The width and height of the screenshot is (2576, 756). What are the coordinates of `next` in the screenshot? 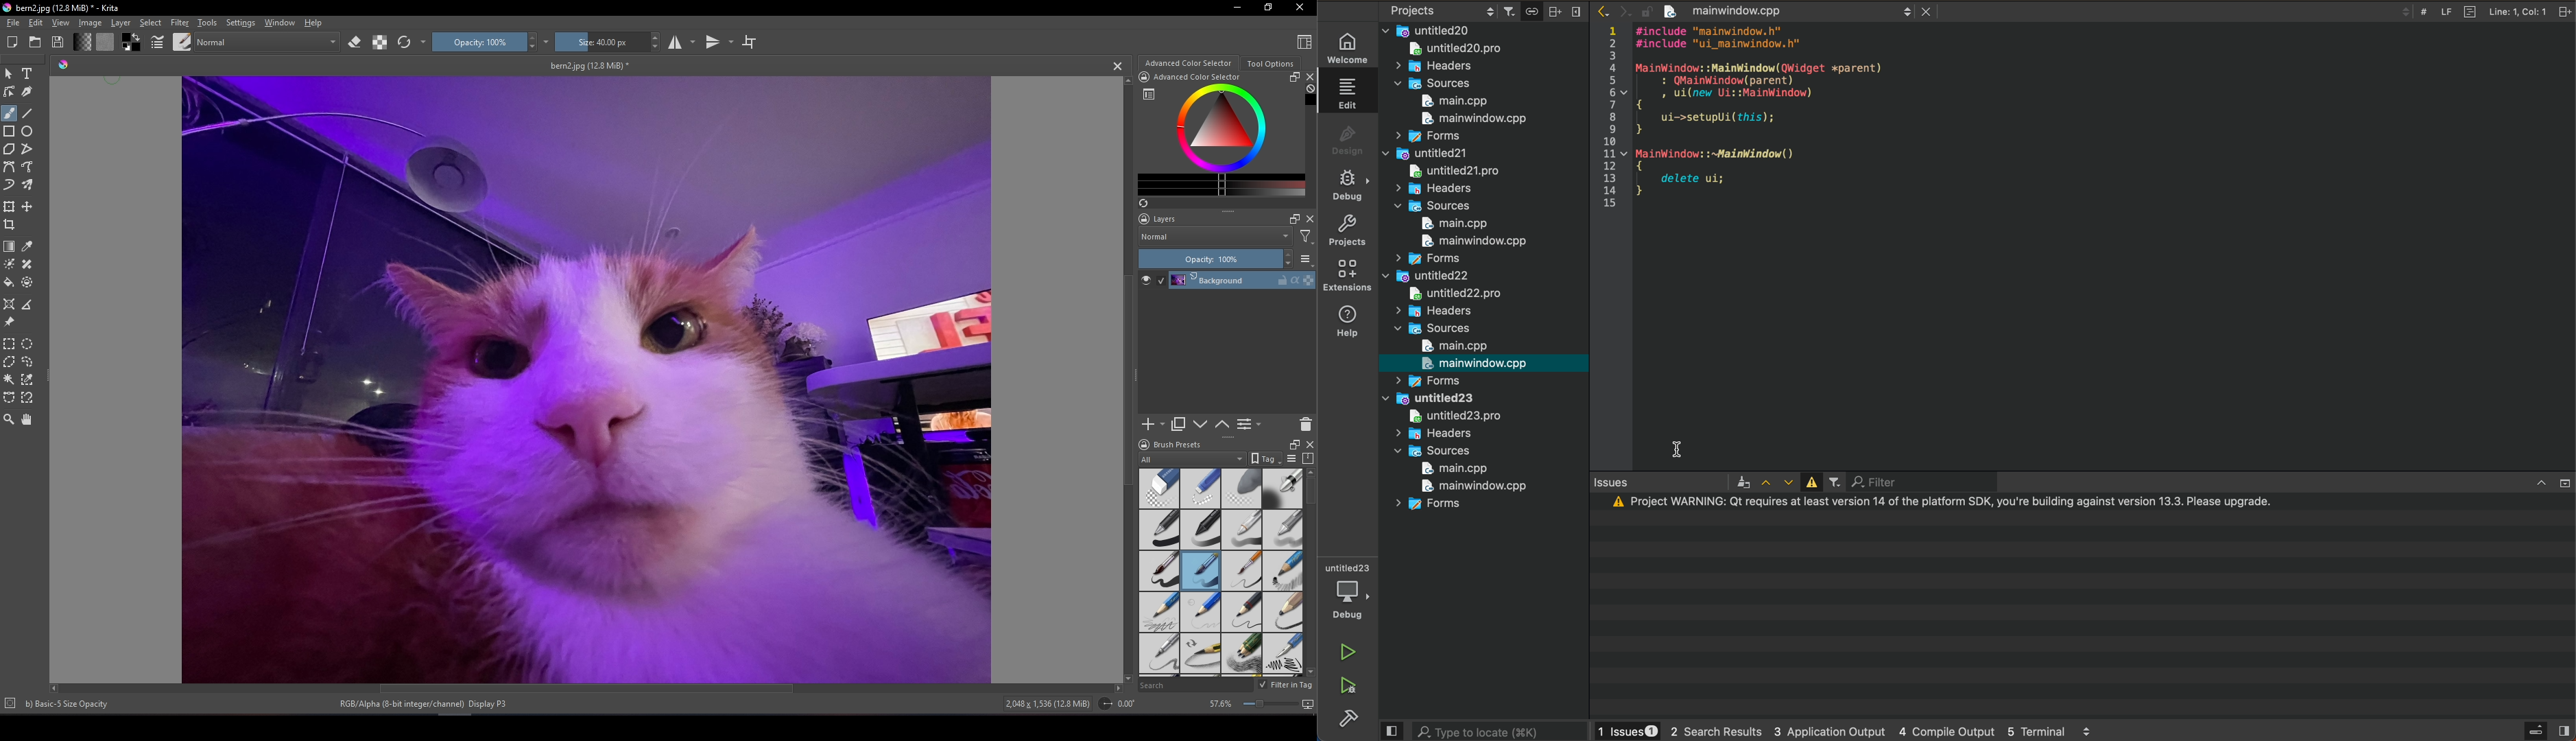 It's located at (1622, 8).